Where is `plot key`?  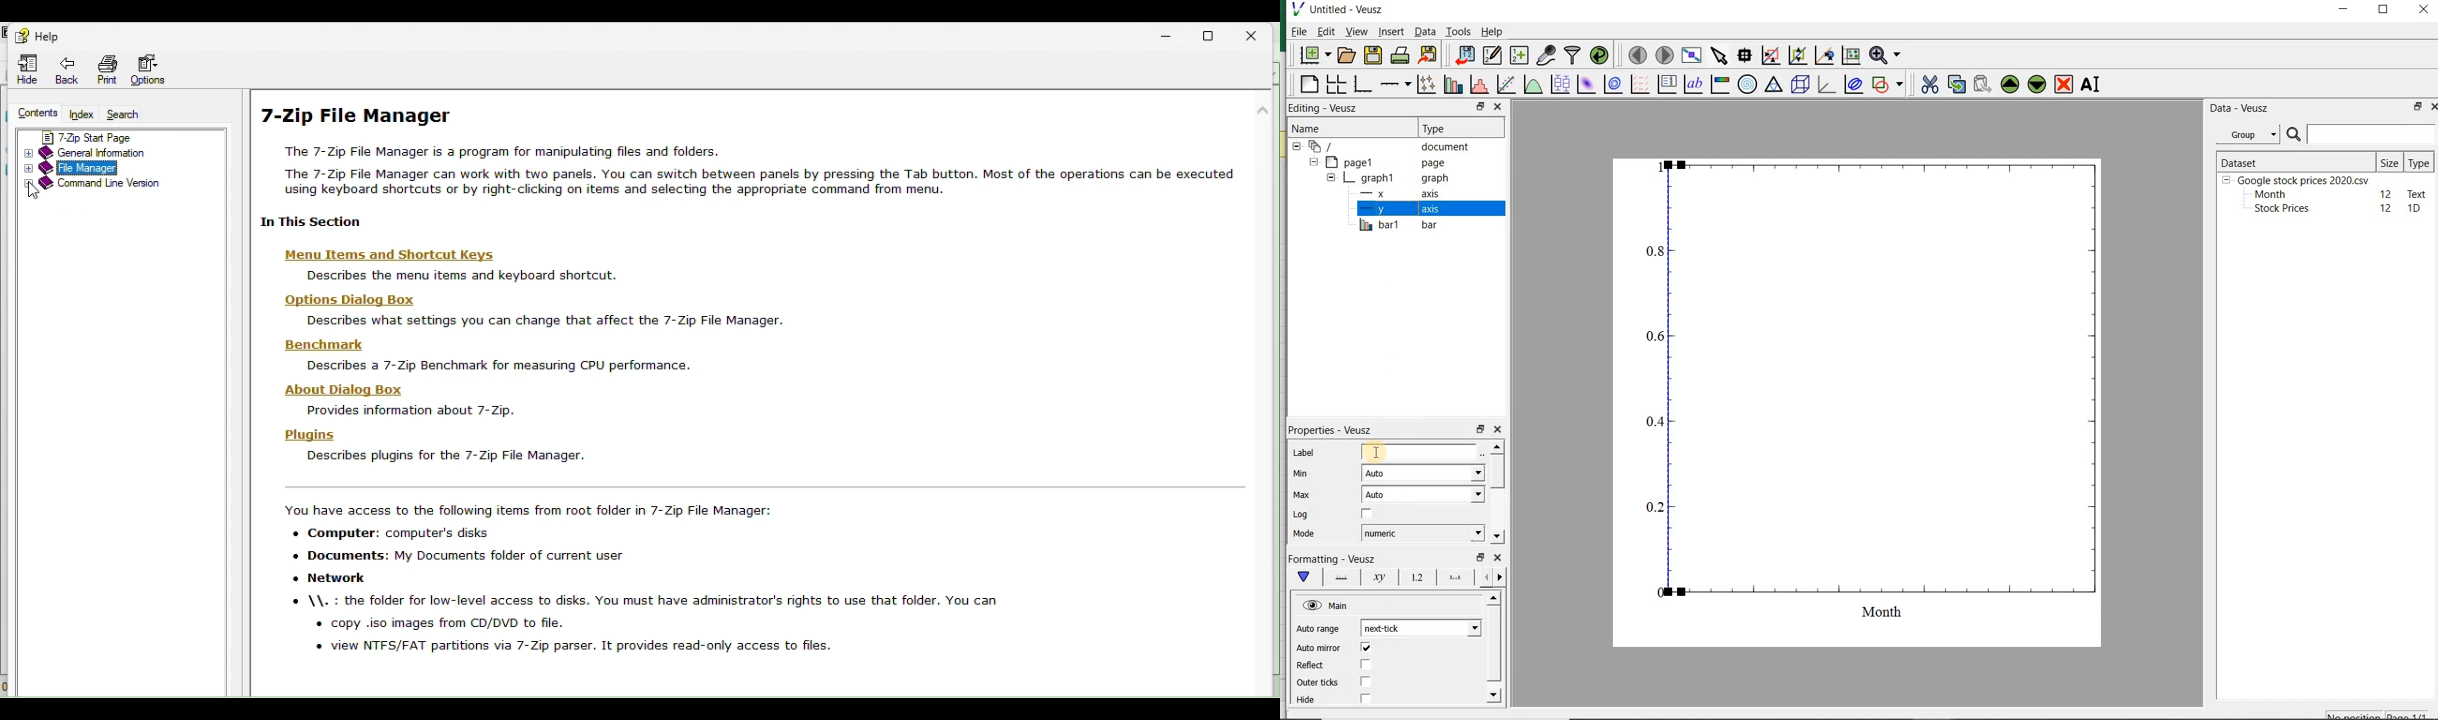 plot key is located at coordinates (1667, 86).